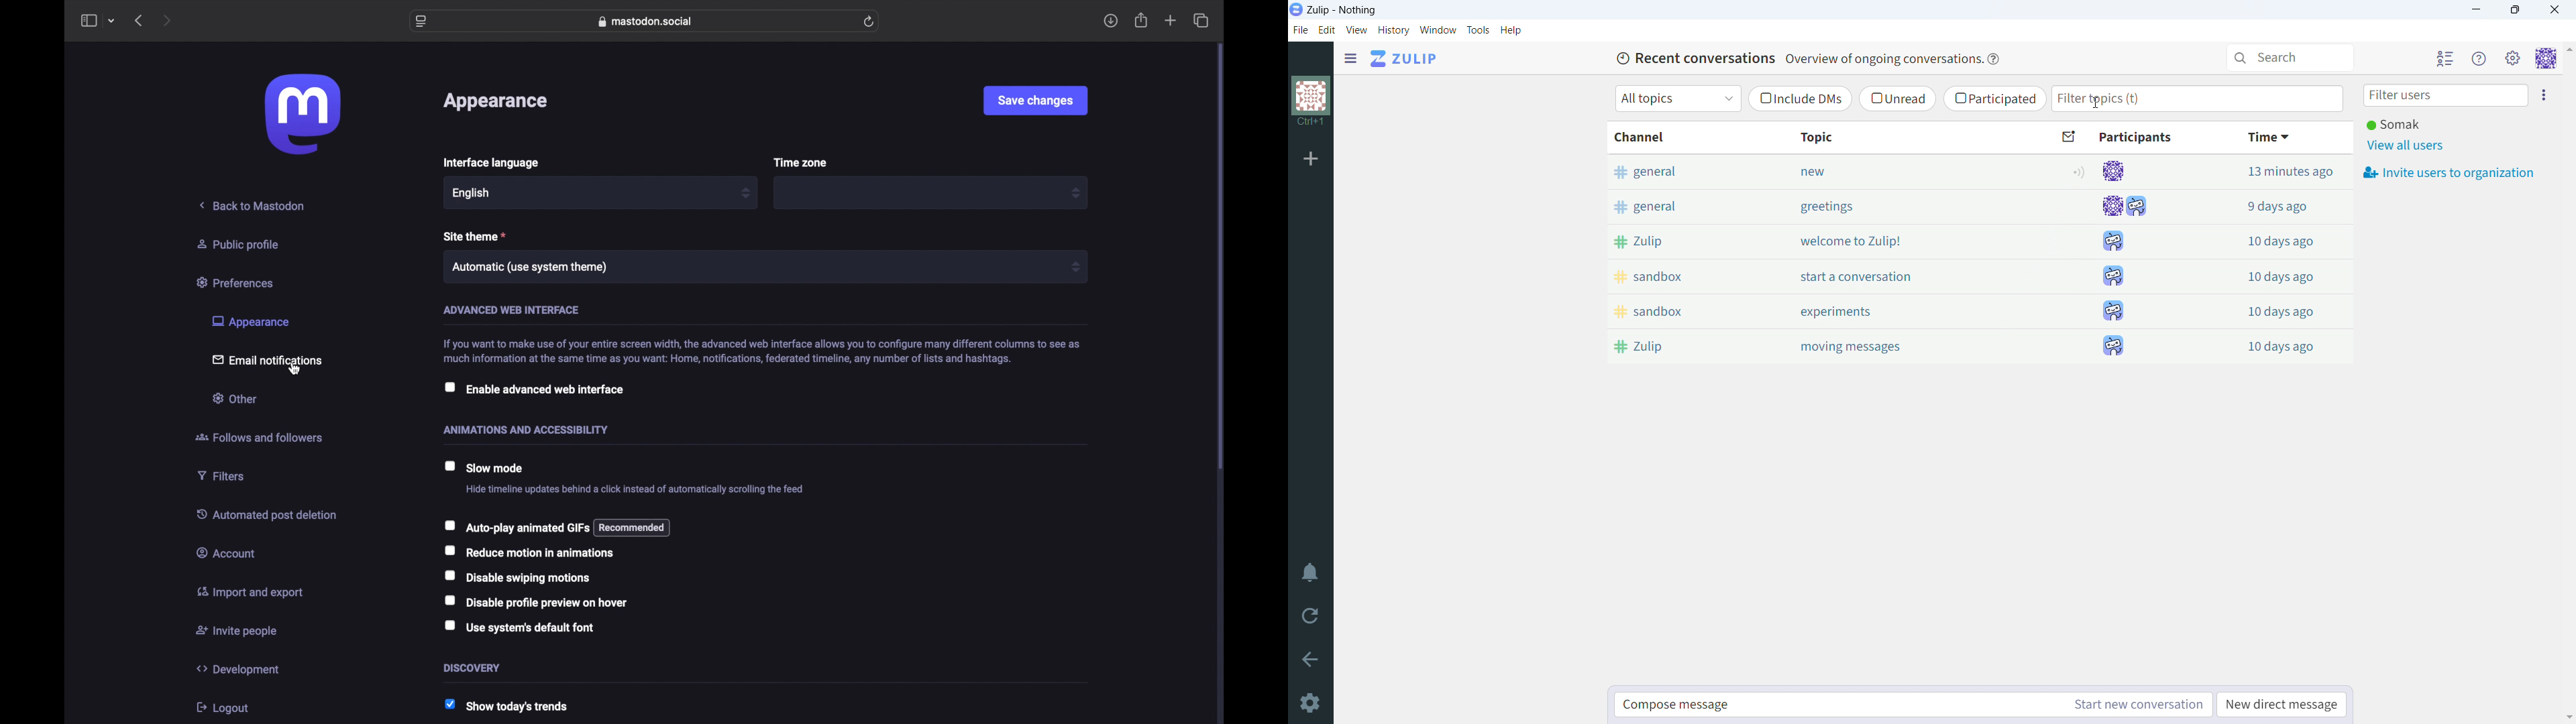  I want to click on help menu, so click(2481, 59).